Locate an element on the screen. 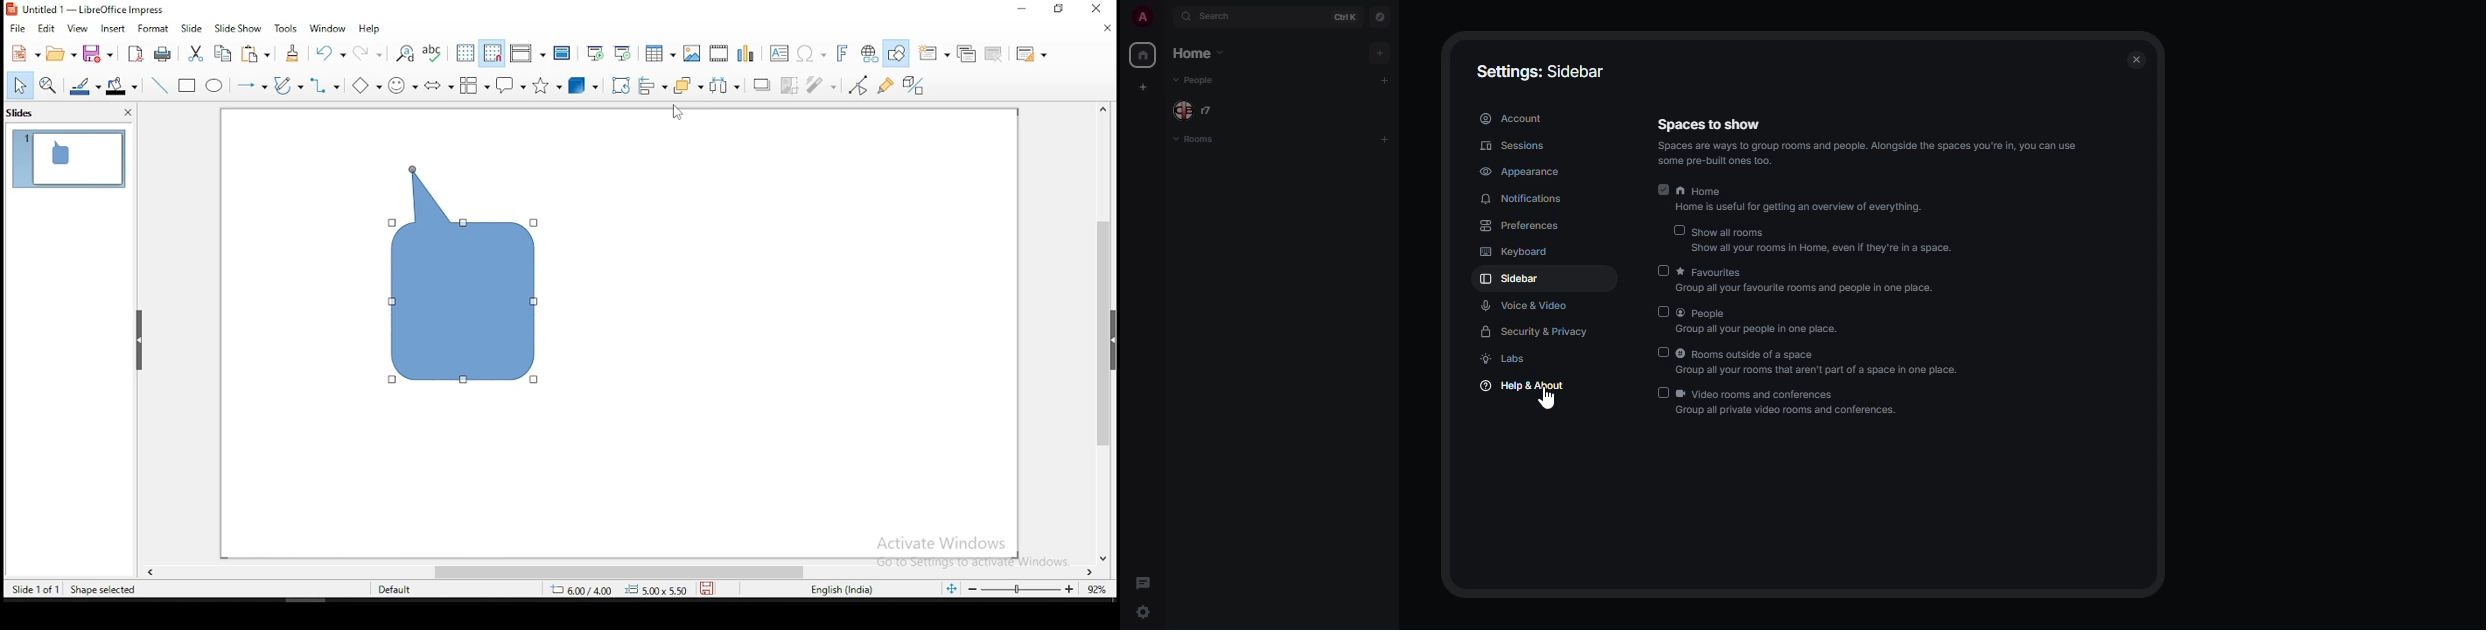  image is located at coordinates (690, 53).